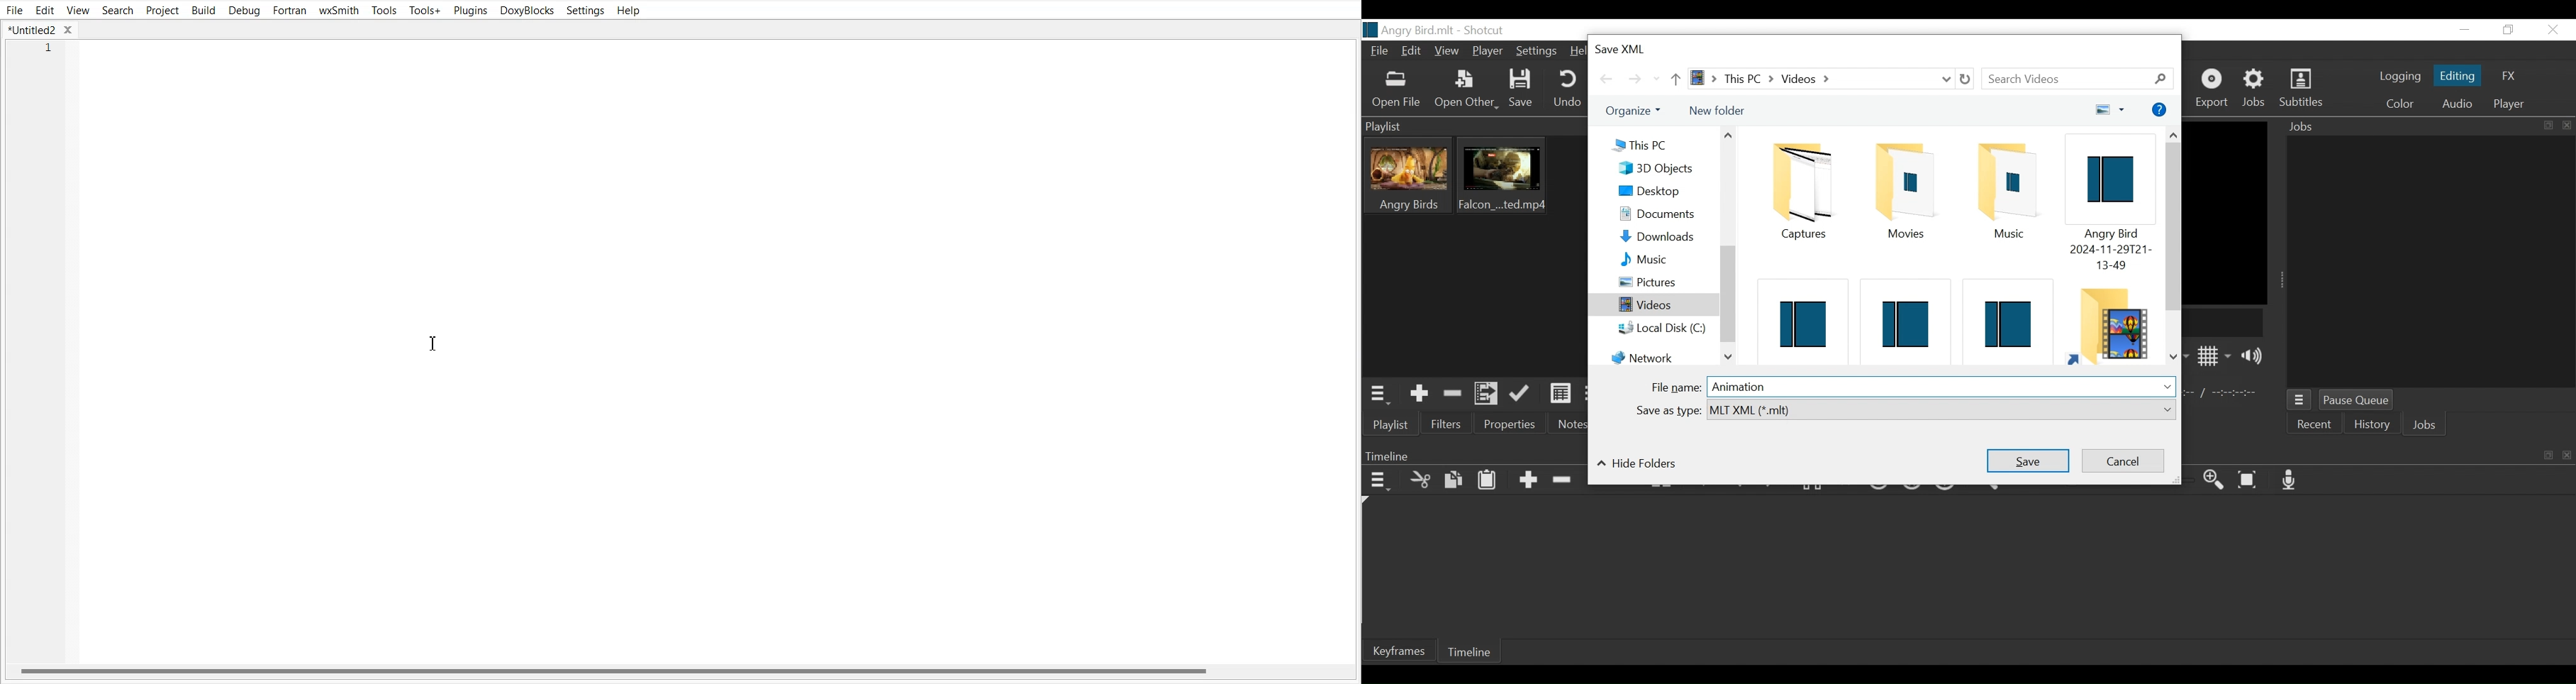  Describe the element at coordinates (2400, 104) in the screenshot. I see `Color` at that location.